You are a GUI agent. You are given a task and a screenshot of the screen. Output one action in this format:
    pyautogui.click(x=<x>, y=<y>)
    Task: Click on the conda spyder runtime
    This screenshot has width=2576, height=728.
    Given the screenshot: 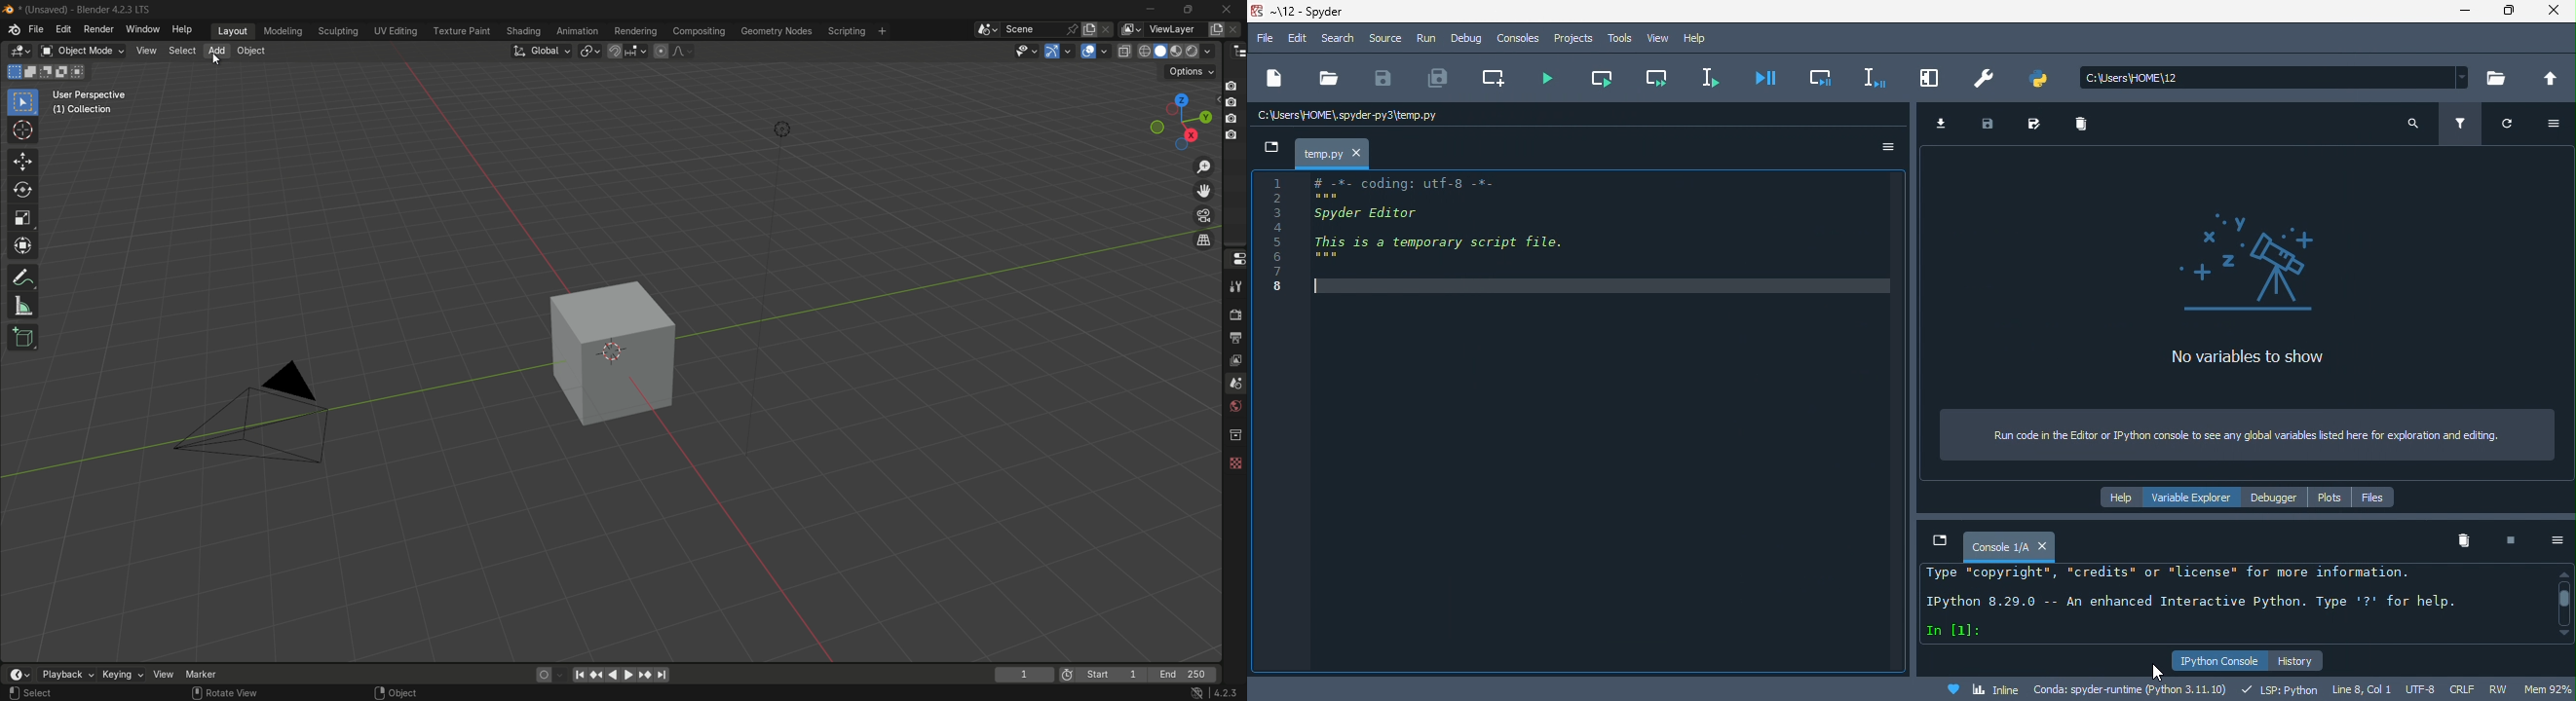 What is the action you would take?
    pyautogui.click(x=2132, y=688)
    